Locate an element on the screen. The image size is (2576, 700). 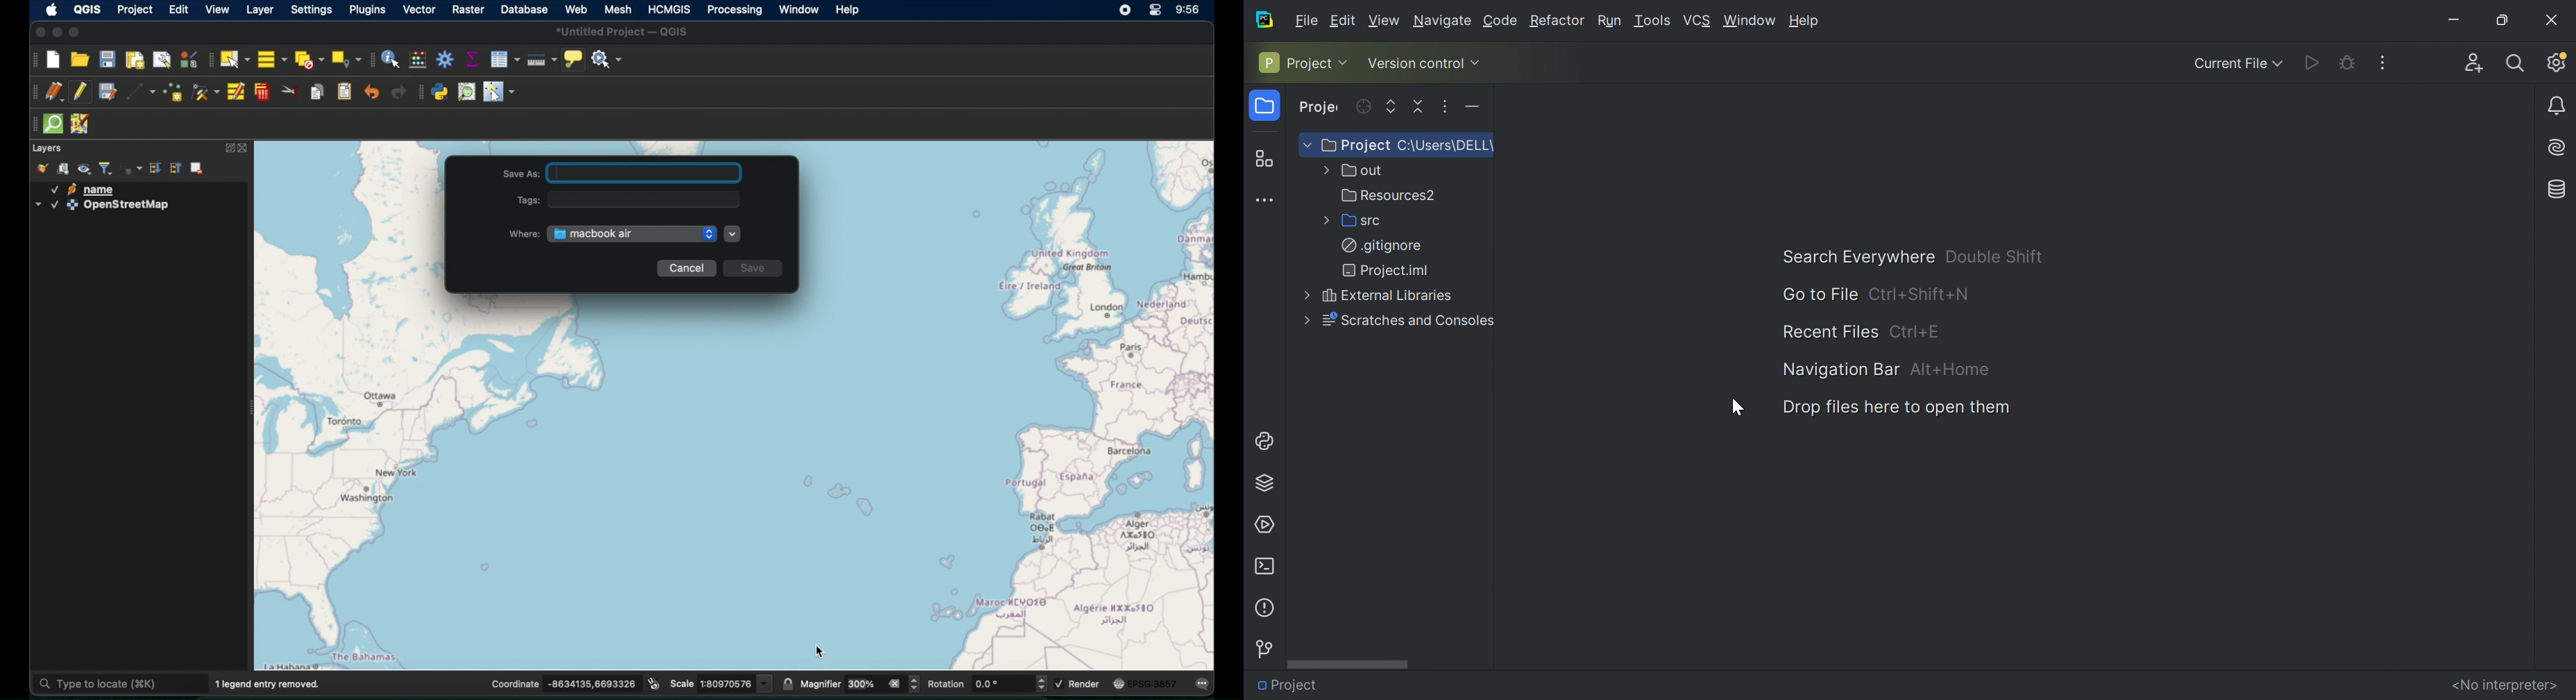
deselect features is located at coordinates (308, 60).